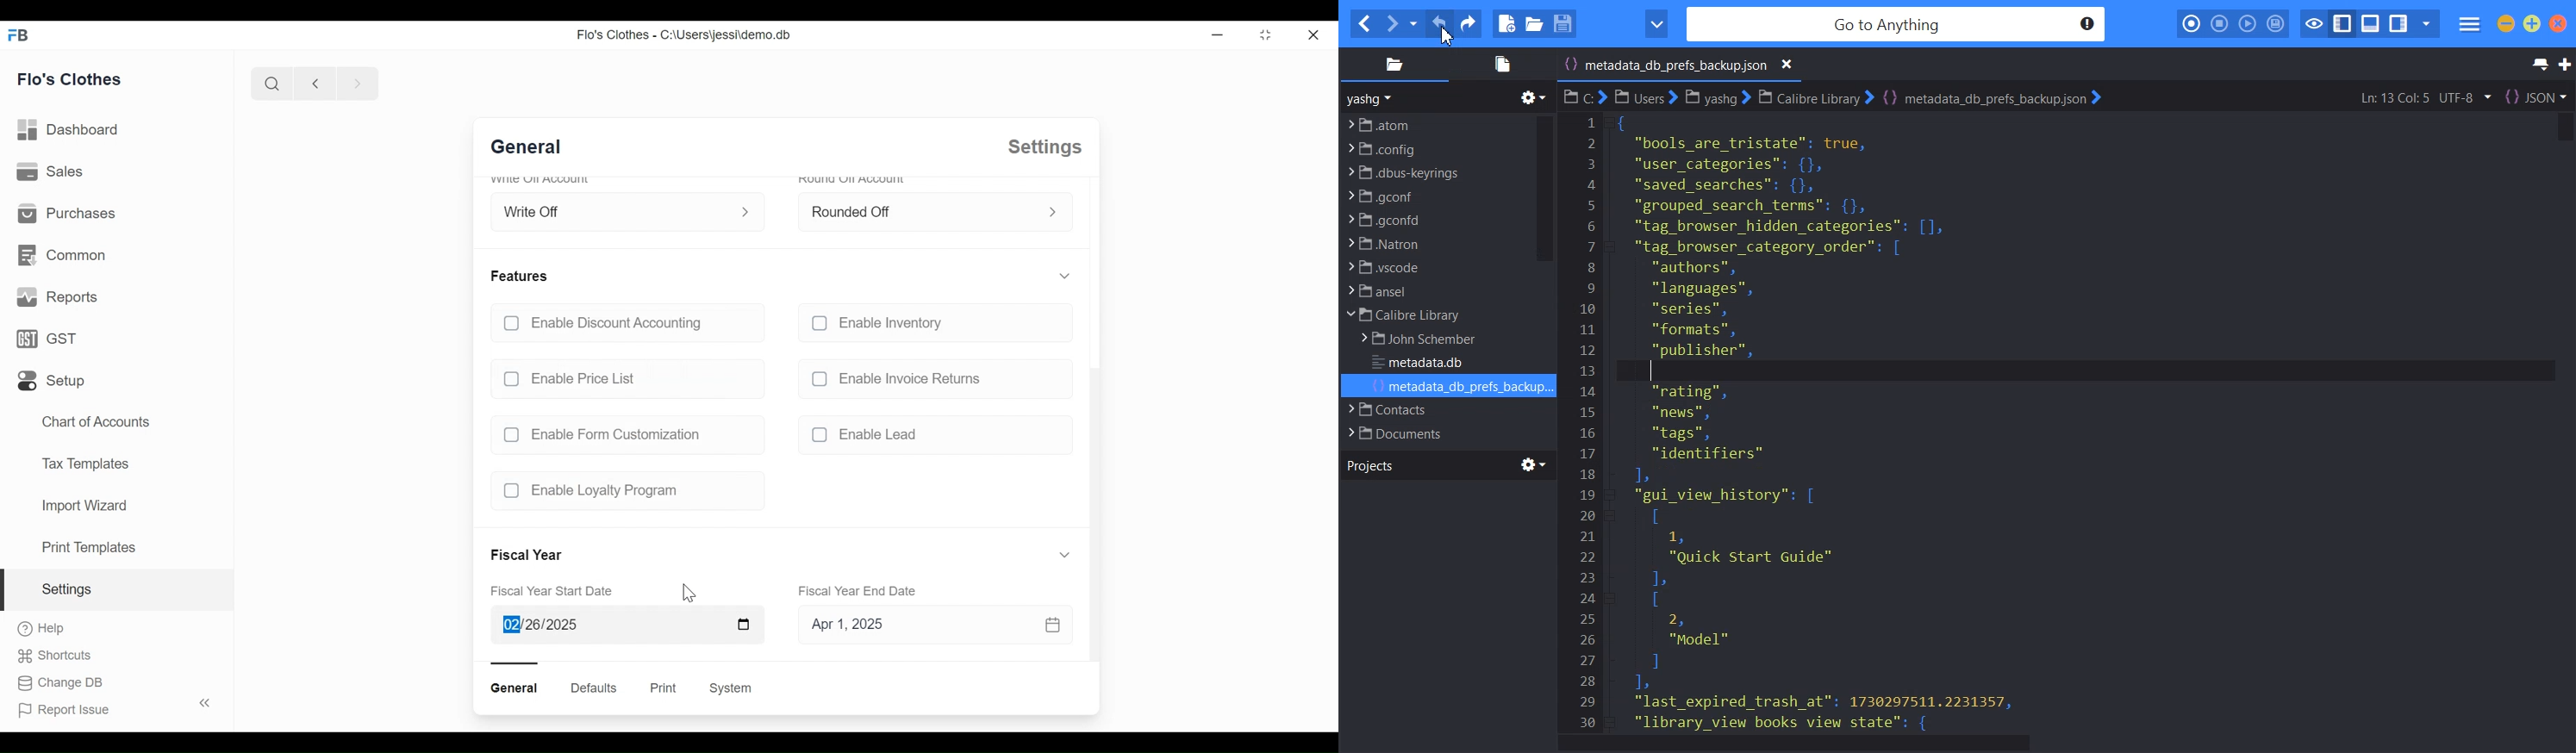 The image size is (2576, 756). What do you see at coordinates (1840, 420) in the screenshot?
I see `metadata_db_pref_bakup ` at bounding box center [1840, 420].